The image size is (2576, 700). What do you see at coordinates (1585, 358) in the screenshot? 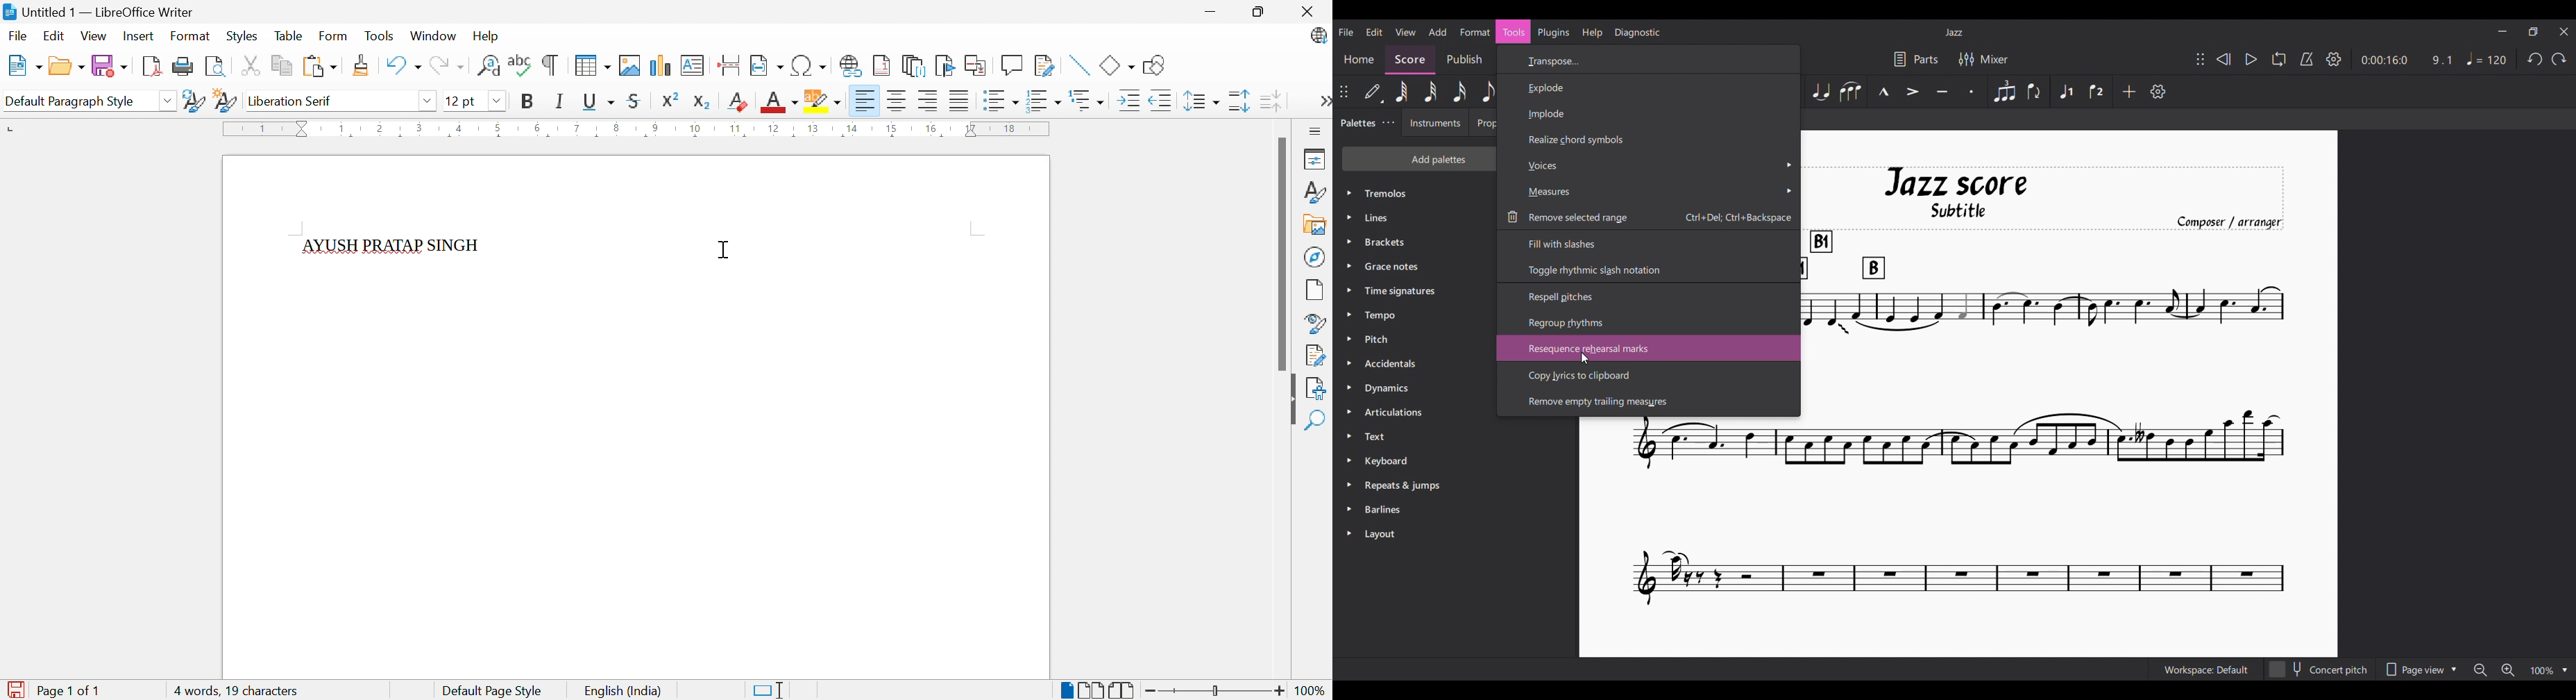
I see `Cursor` at bounding box center [1585, 358].